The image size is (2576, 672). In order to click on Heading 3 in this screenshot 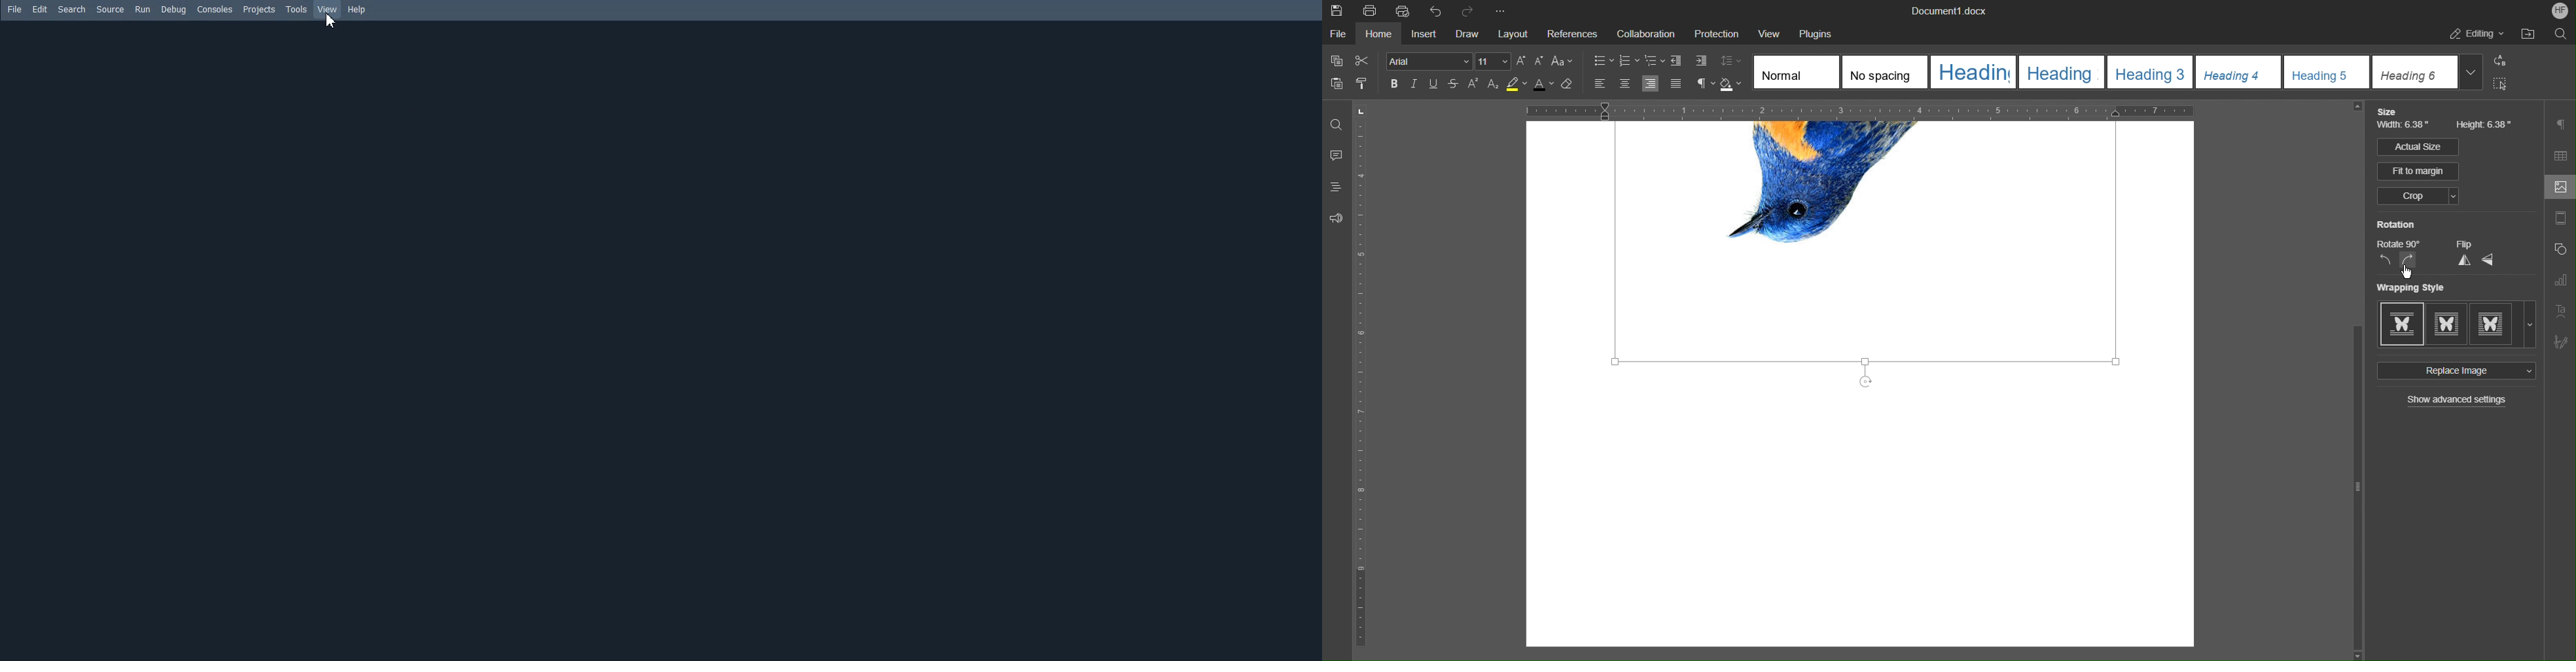, I will do `click(2151, 71)`.